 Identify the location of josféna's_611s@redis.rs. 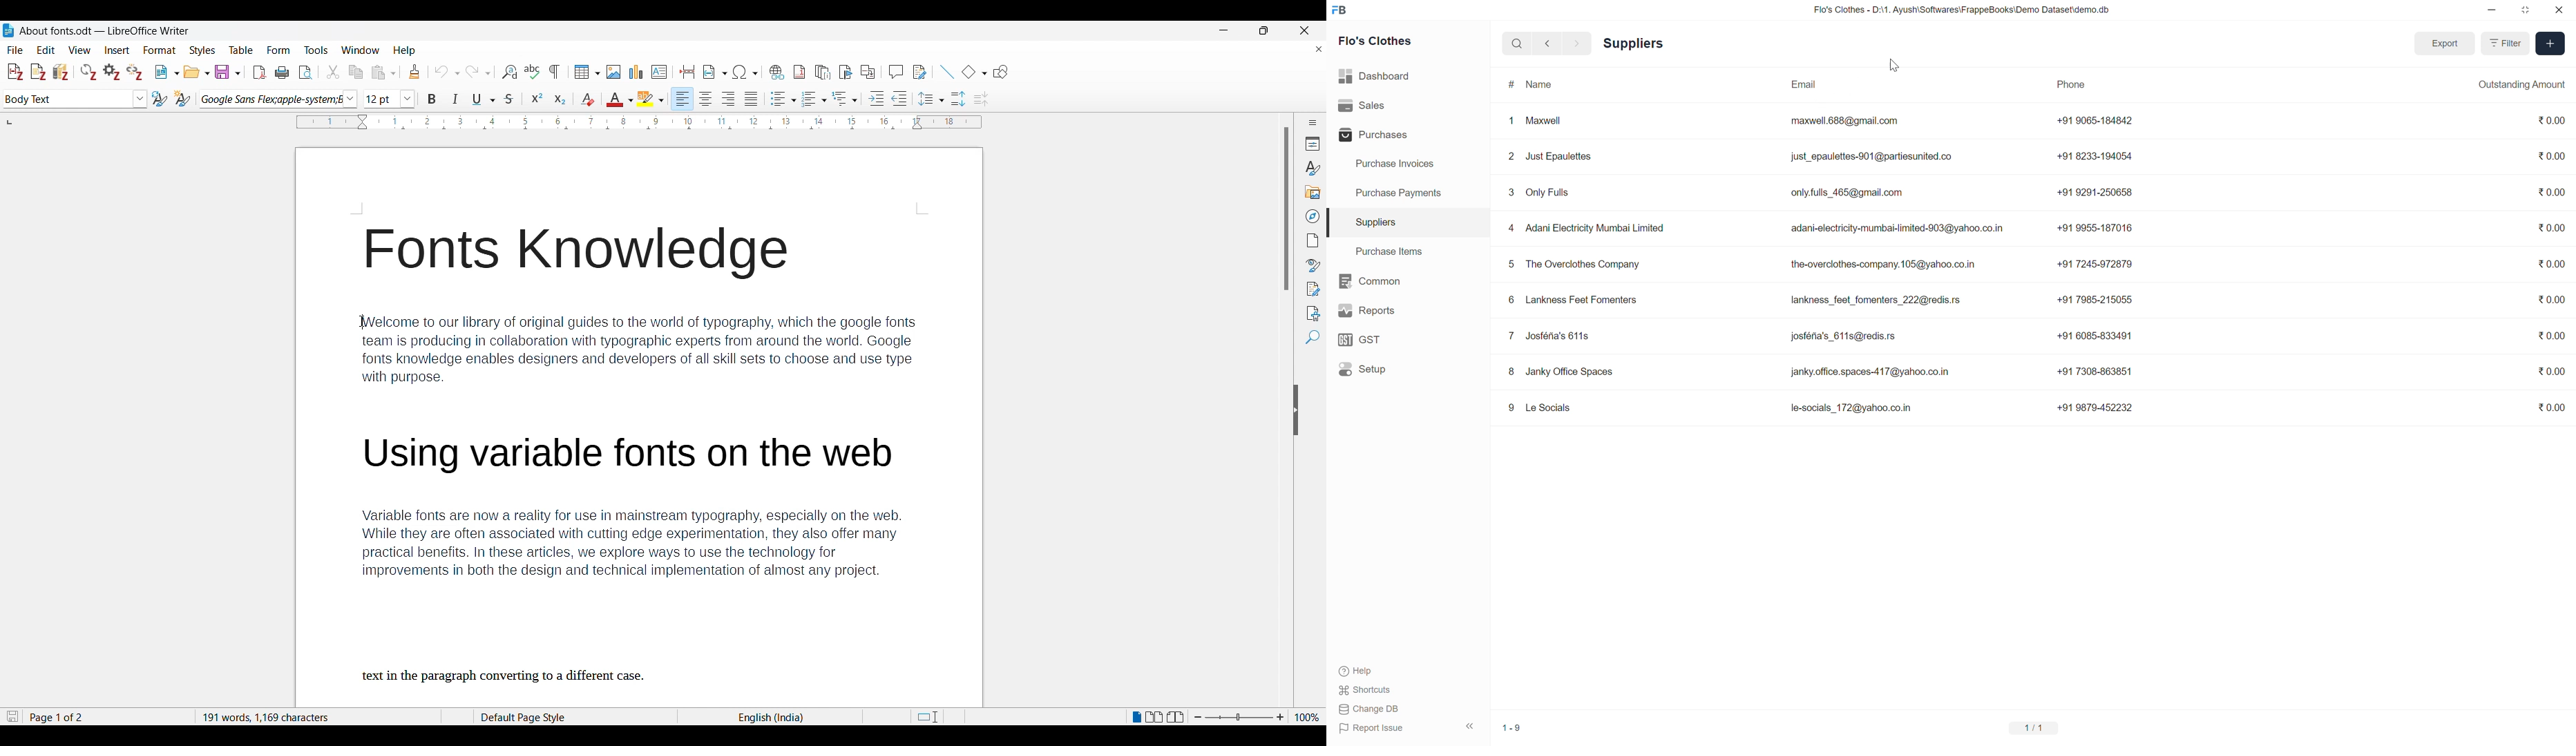
(1850, 336).